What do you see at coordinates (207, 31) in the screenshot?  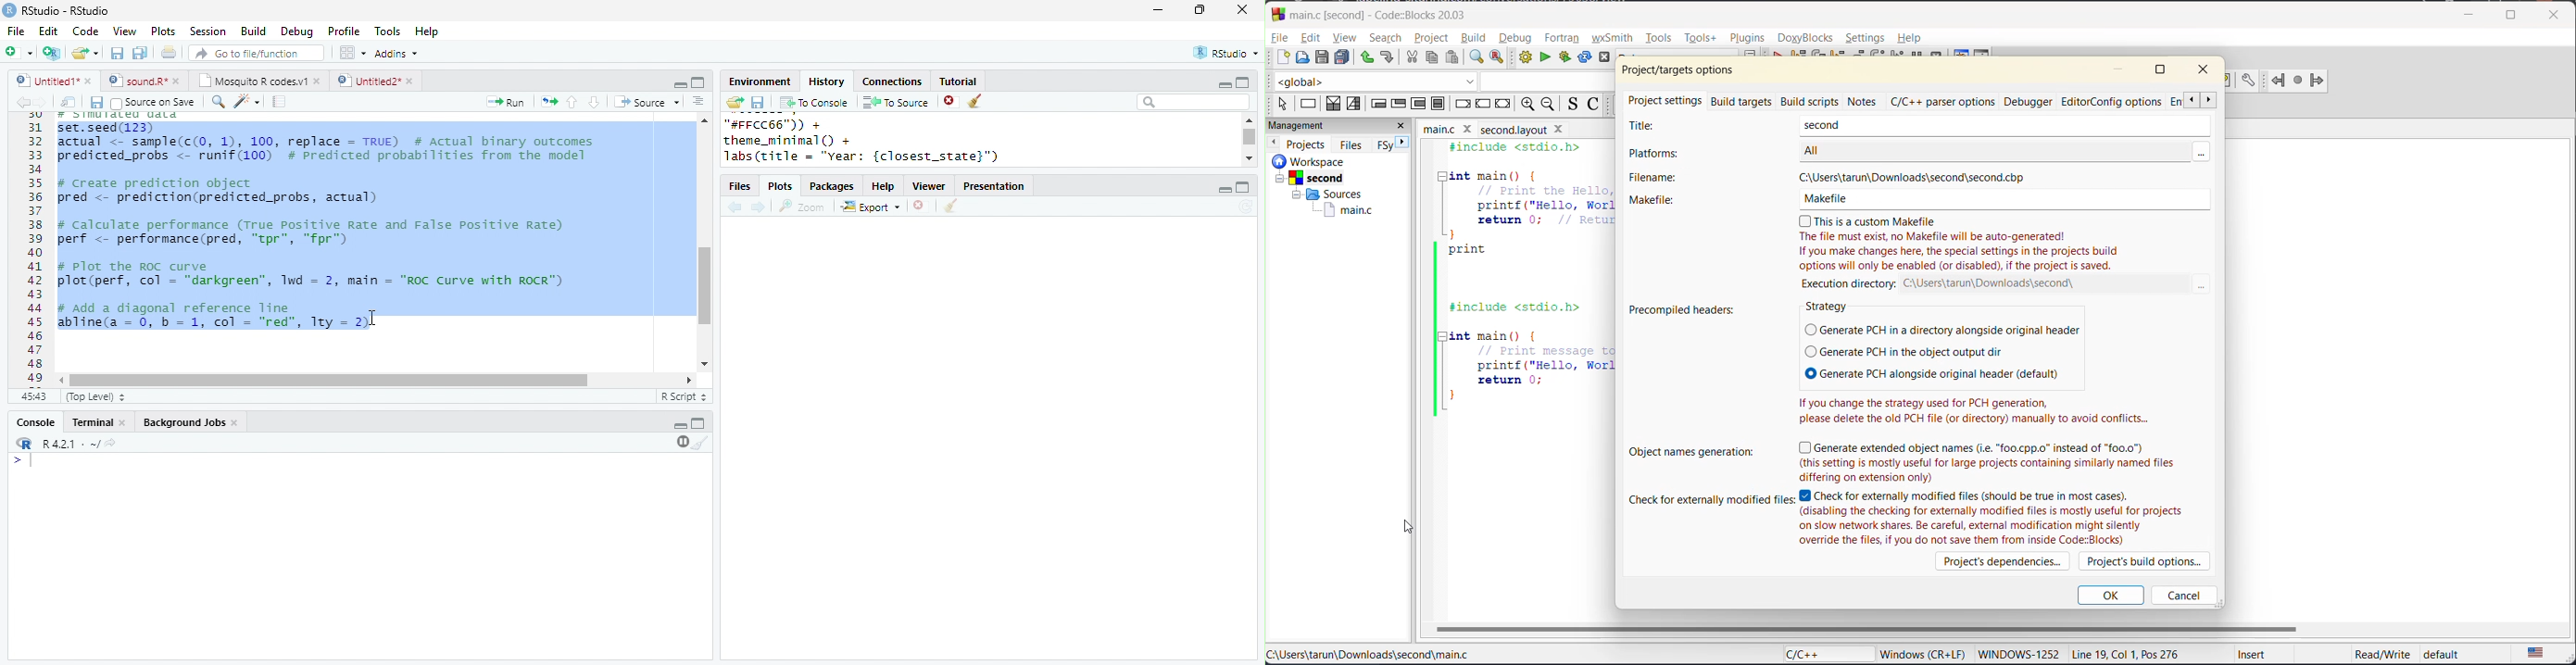 I see `Session` at bounding box center [207, 31].